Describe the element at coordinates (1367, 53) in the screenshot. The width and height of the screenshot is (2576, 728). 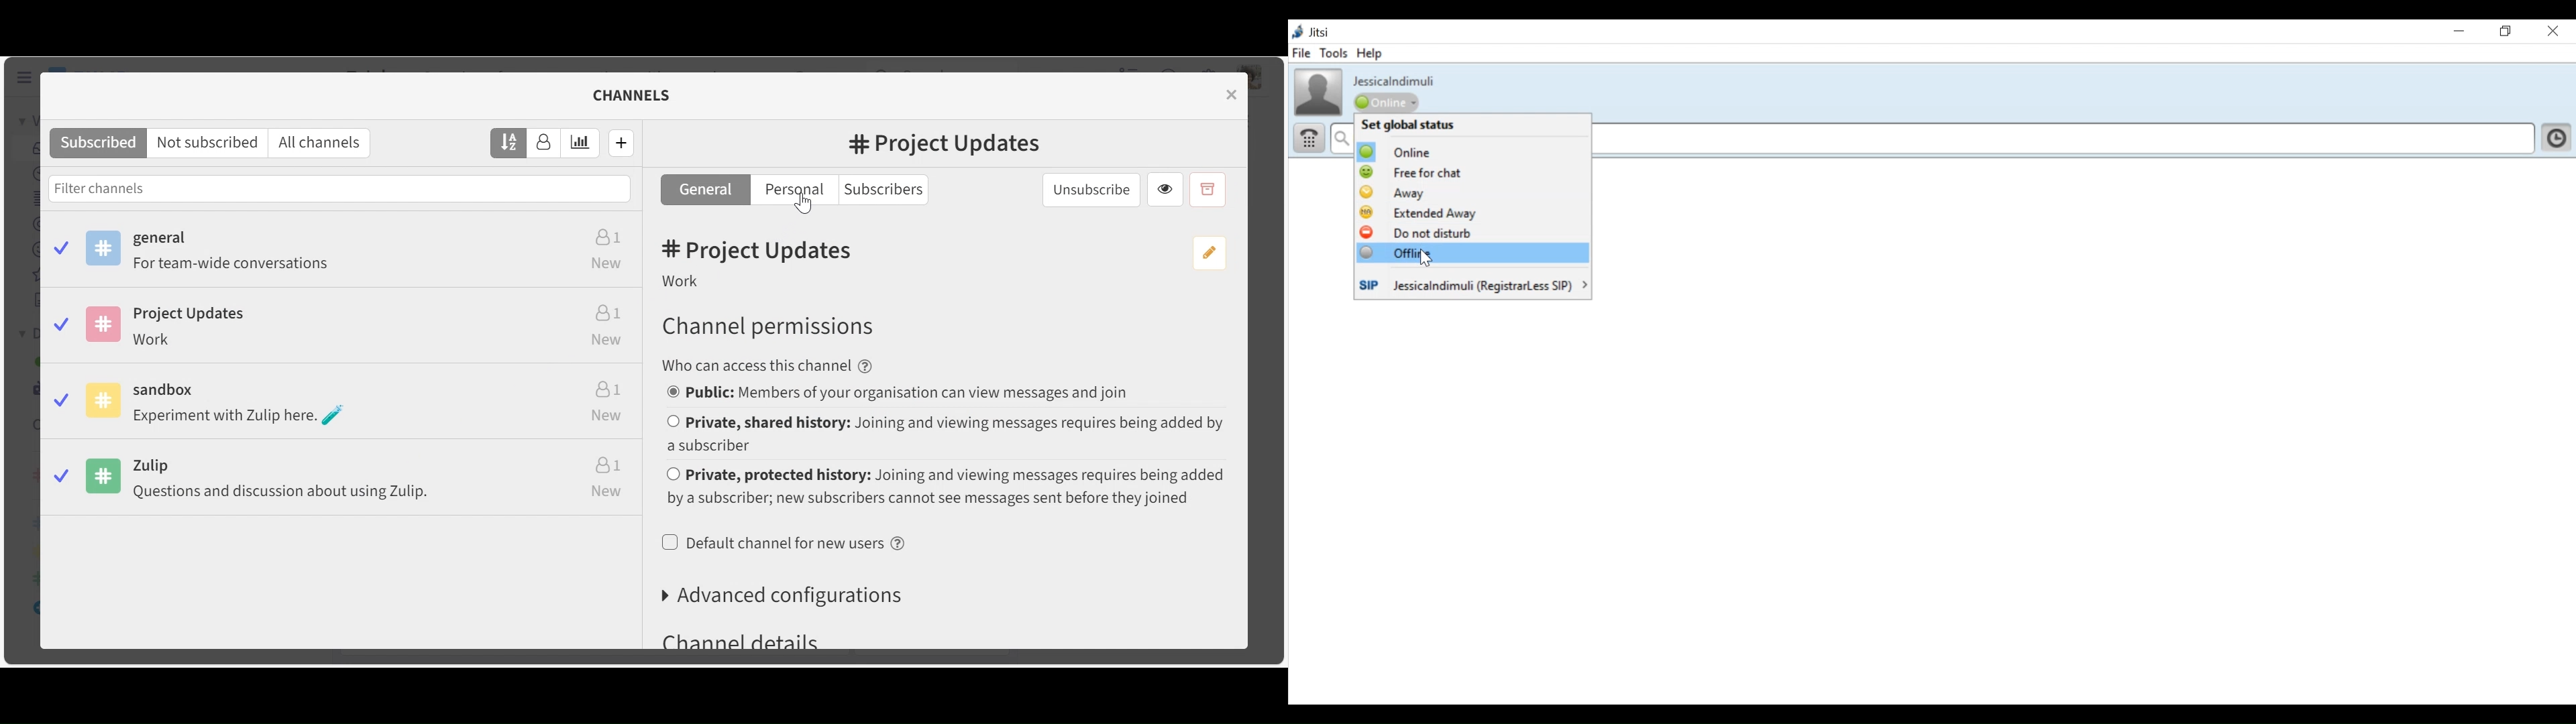
I see `Help` at that location.